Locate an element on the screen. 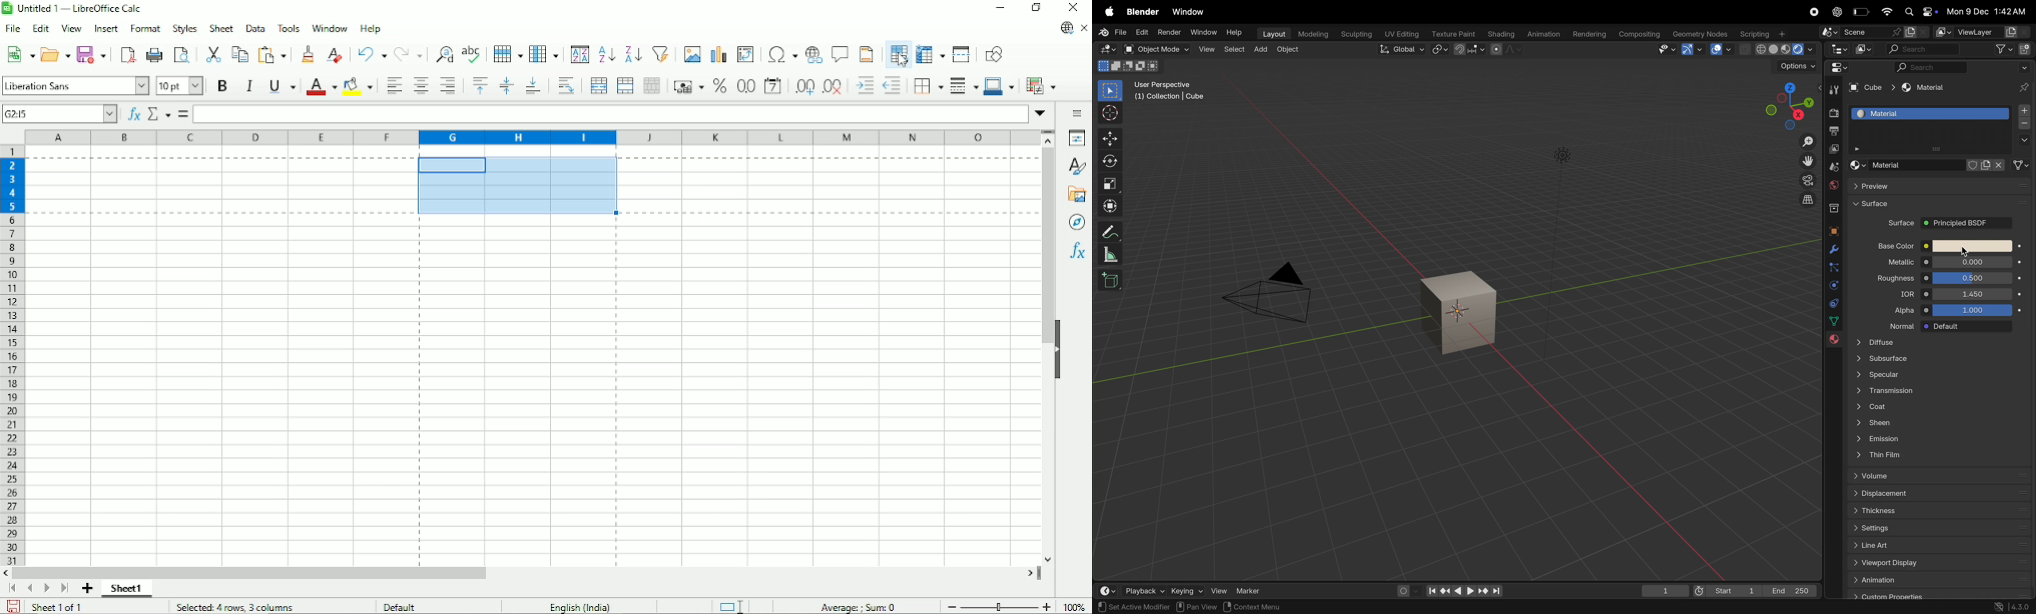 The width and height of the screenshot is (2044, 616). Find and replace is located at coordinates (442, 53).